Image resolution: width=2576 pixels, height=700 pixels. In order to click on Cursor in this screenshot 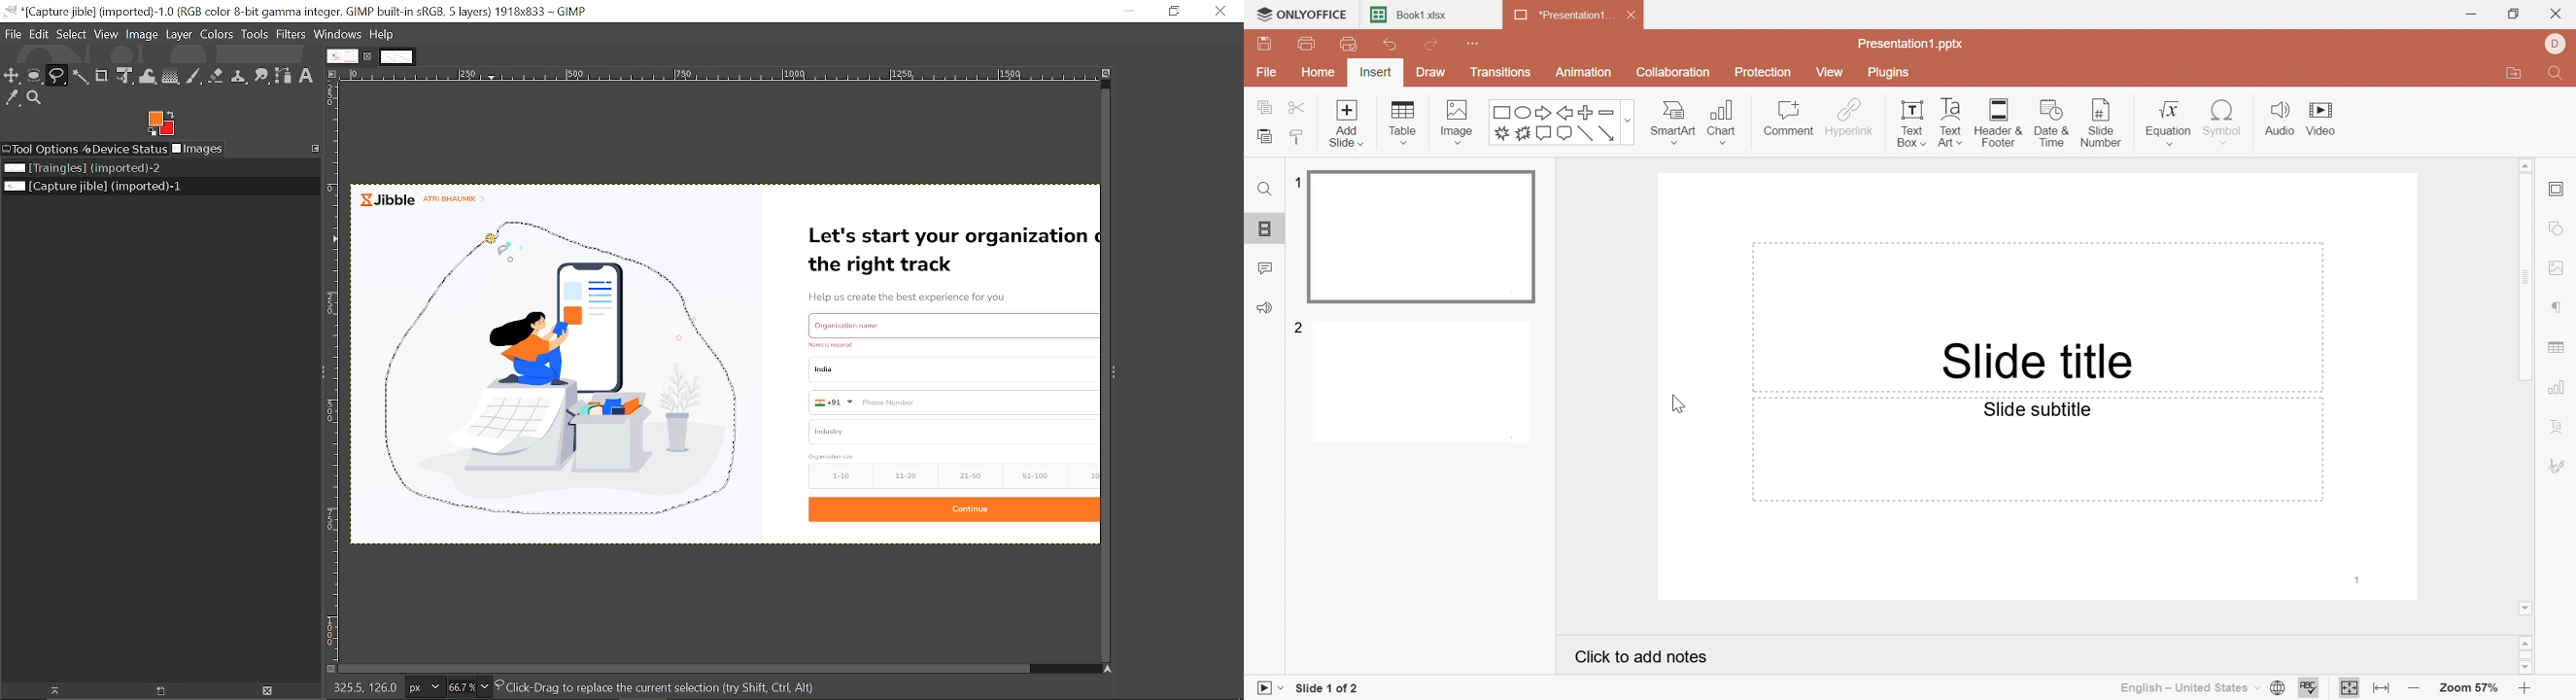, I will do `click(1675, 404)`.